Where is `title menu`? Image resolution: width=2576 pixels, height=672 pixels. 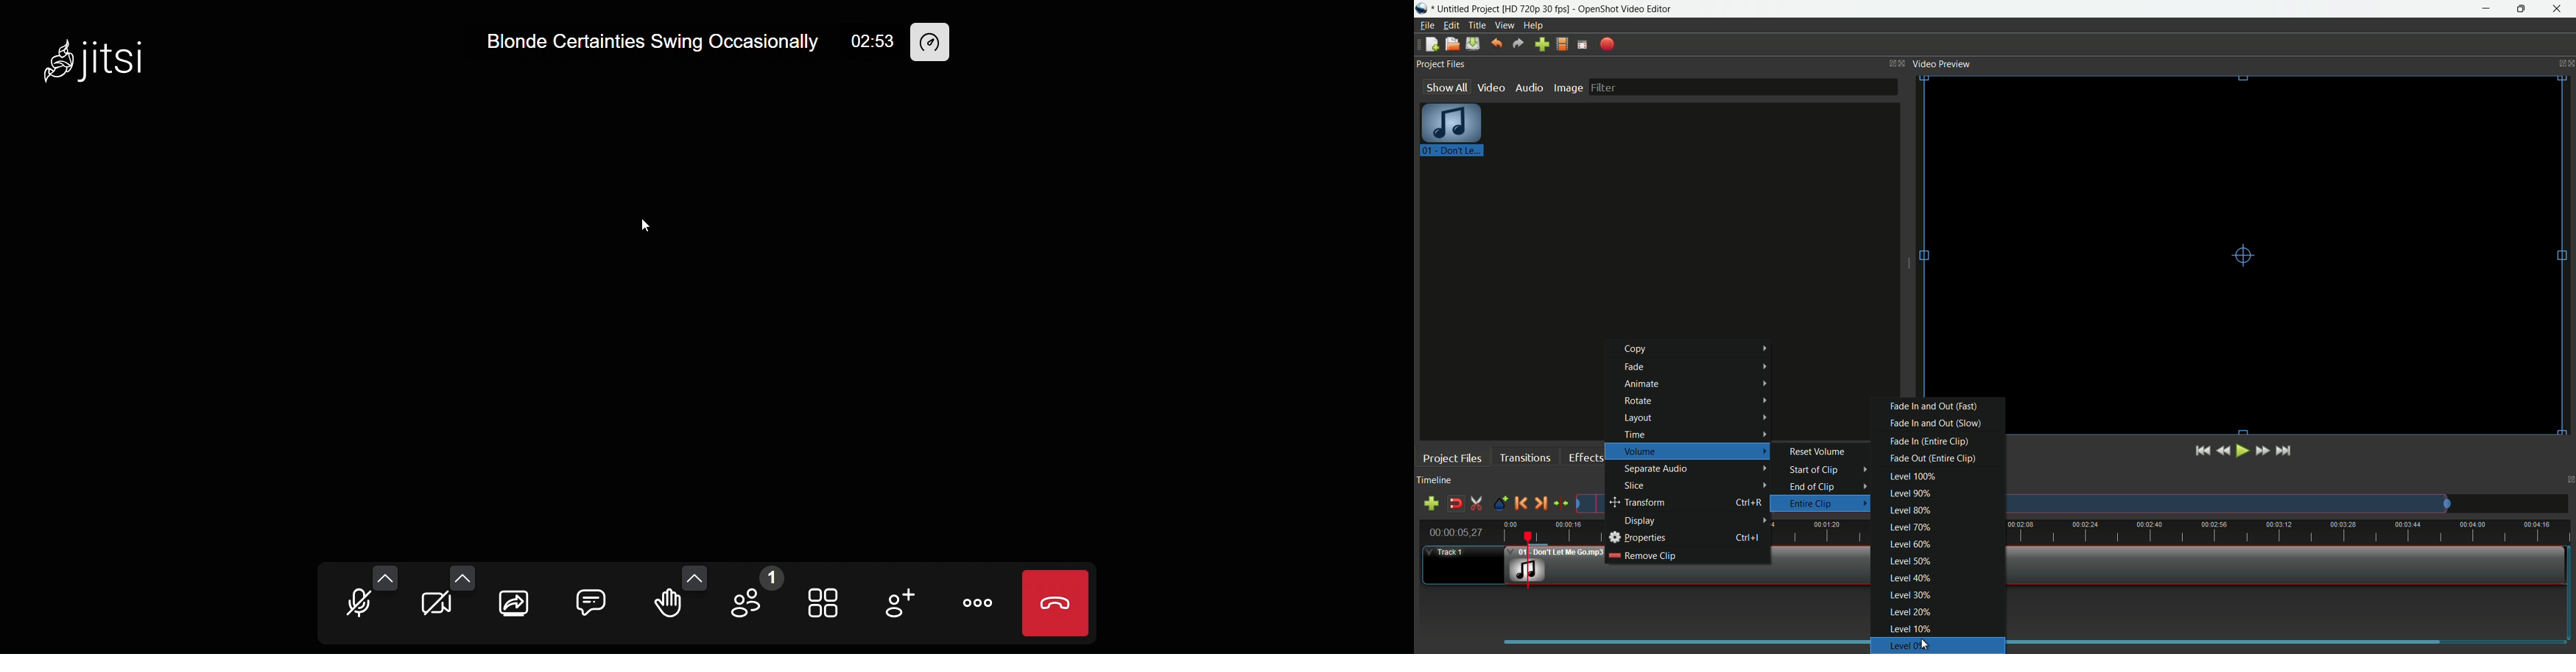
title menu is located at coordinates (1478, 25).